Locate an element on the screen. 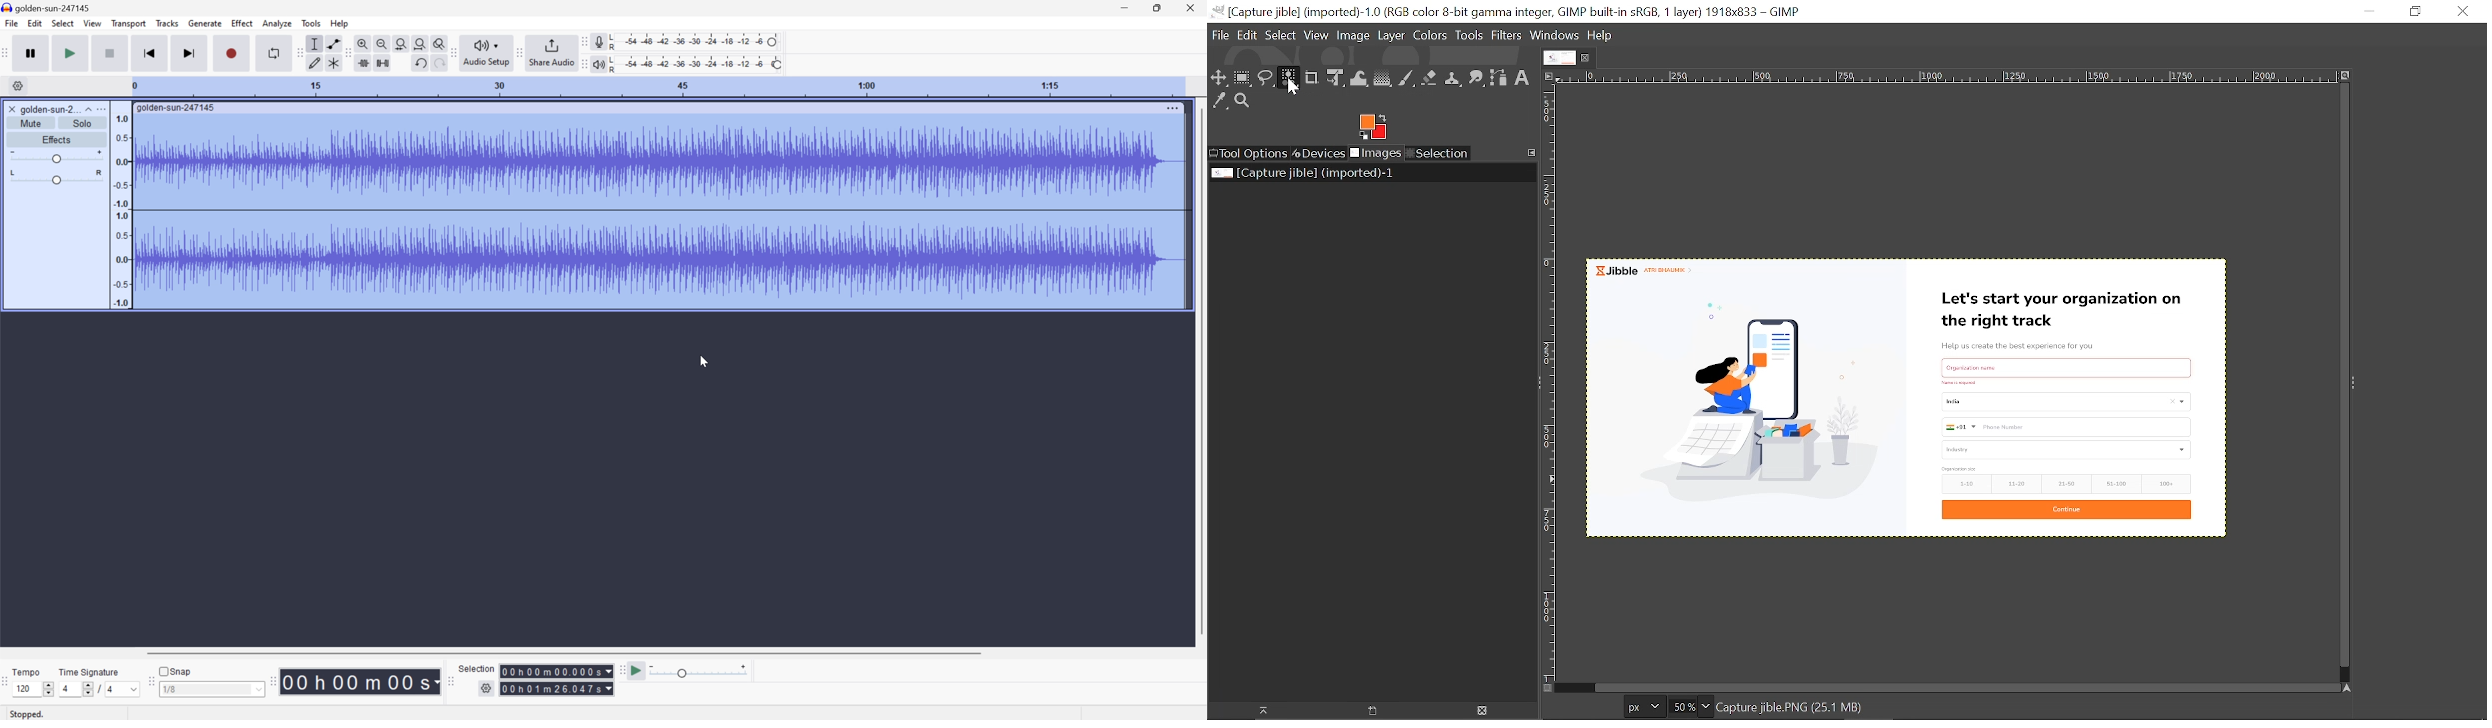  More is located at coordinates (1172, 107).